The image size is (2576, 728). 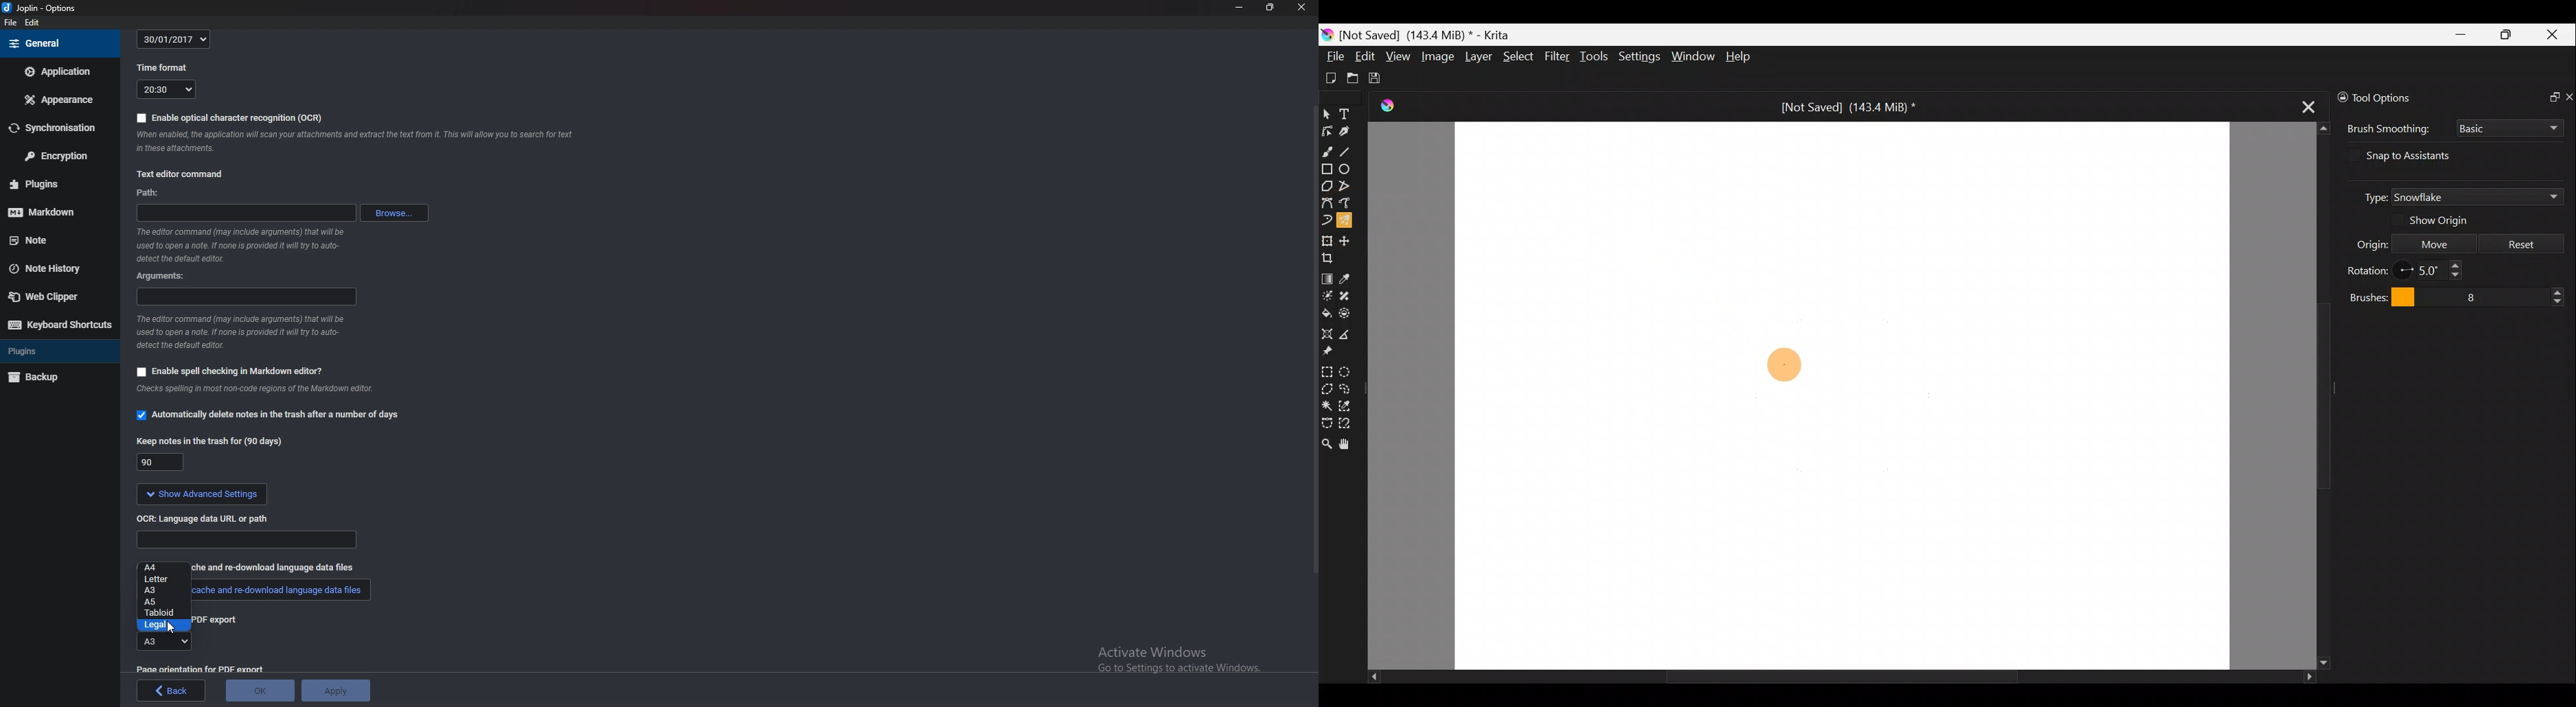 I want to click on Automatically delete notes, so click(x=266, y=415).